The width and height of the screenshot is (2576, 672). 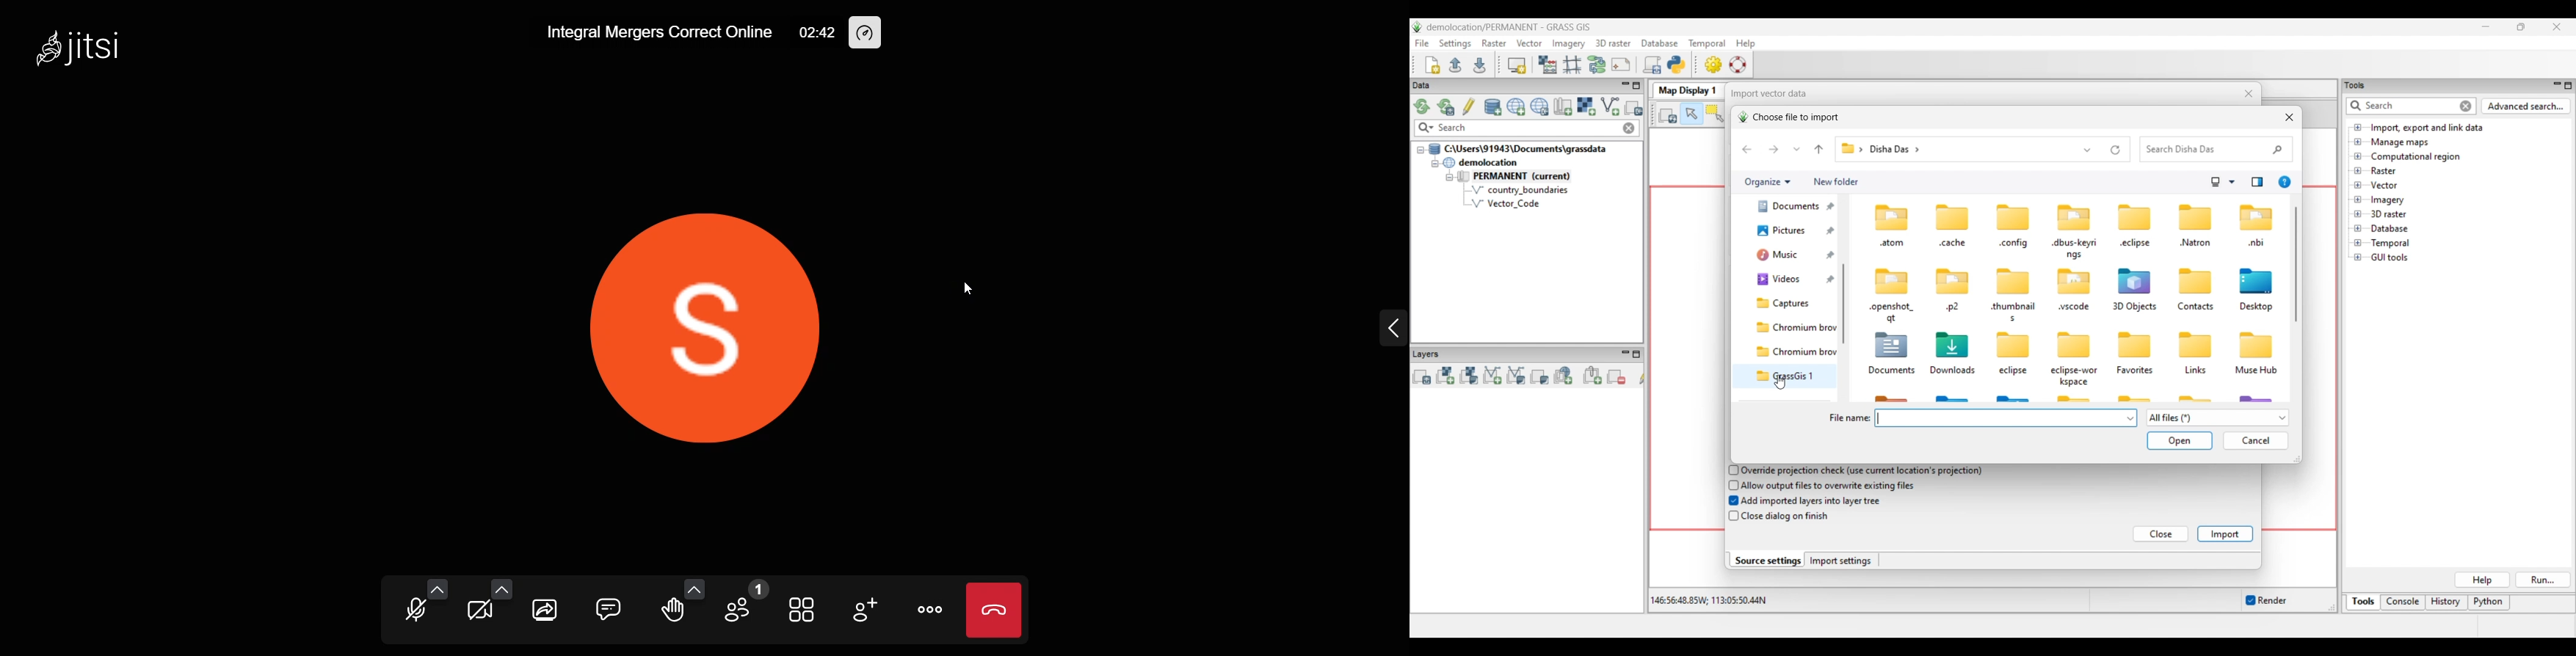 I want to click on Contacts, so click(x=2196, y=307).